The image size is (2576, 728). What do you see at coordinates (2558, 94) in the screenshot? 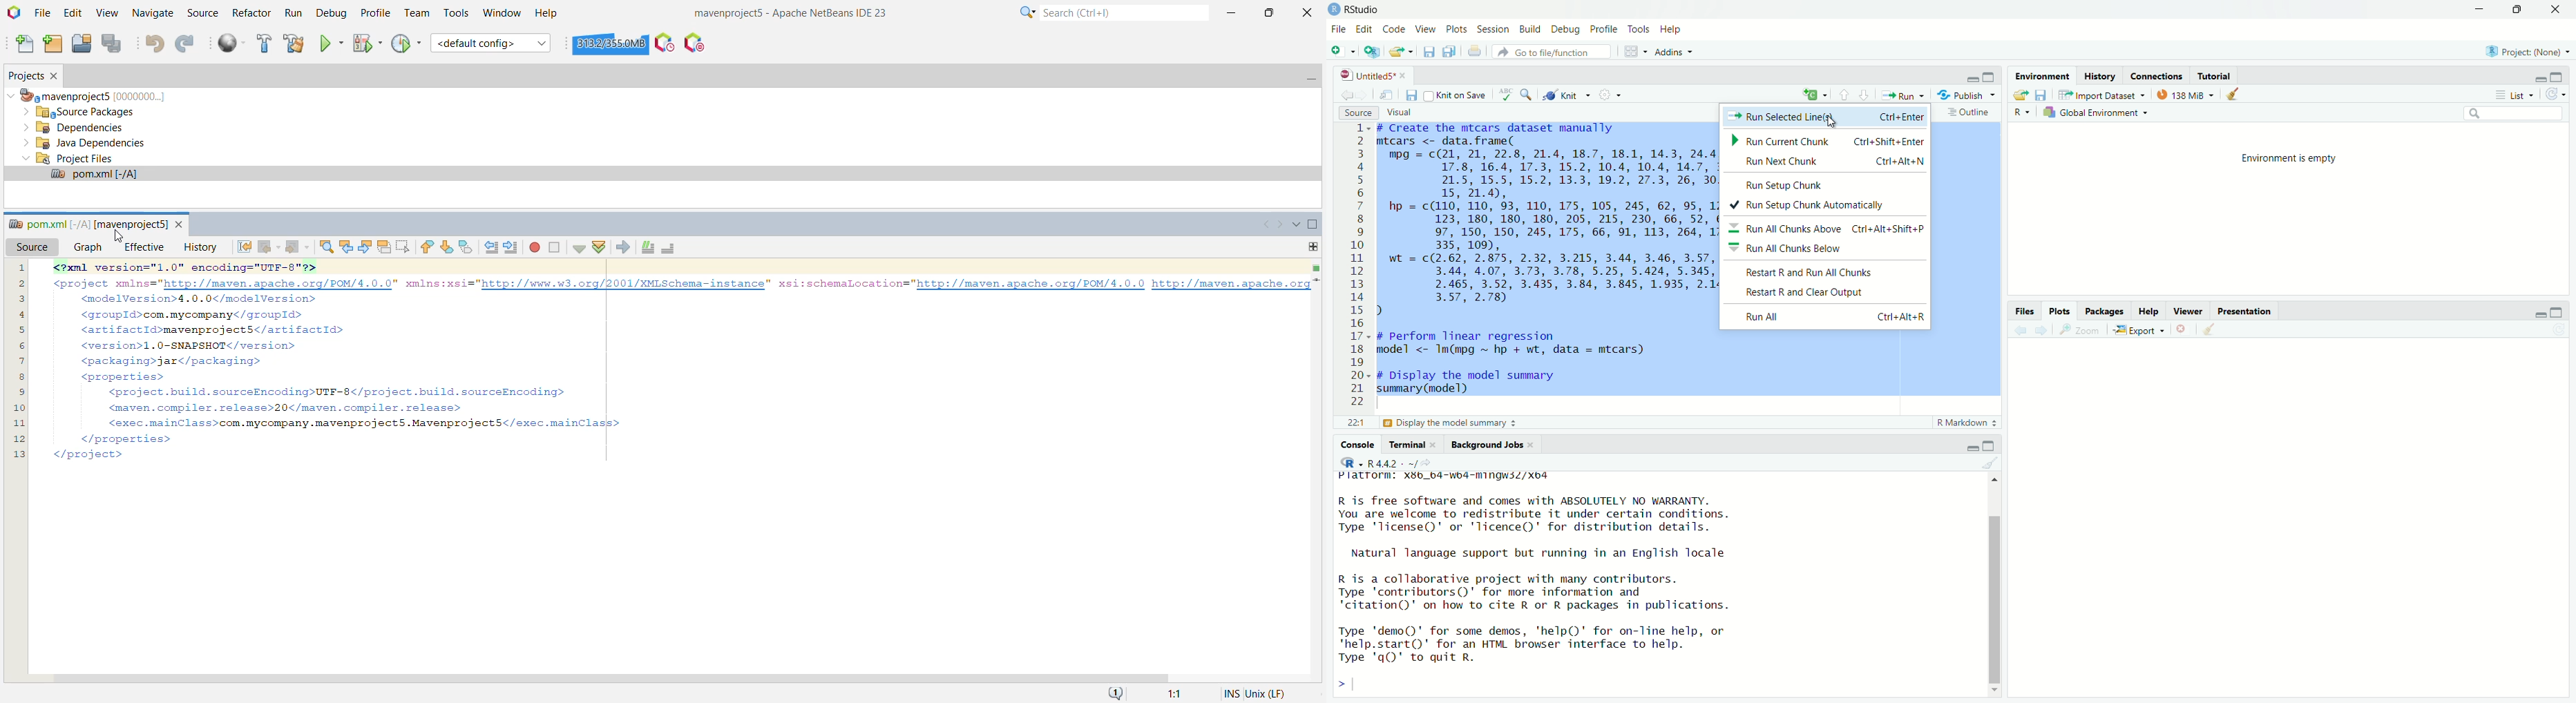
I see `refresh` at bounding box center [2558, 94].